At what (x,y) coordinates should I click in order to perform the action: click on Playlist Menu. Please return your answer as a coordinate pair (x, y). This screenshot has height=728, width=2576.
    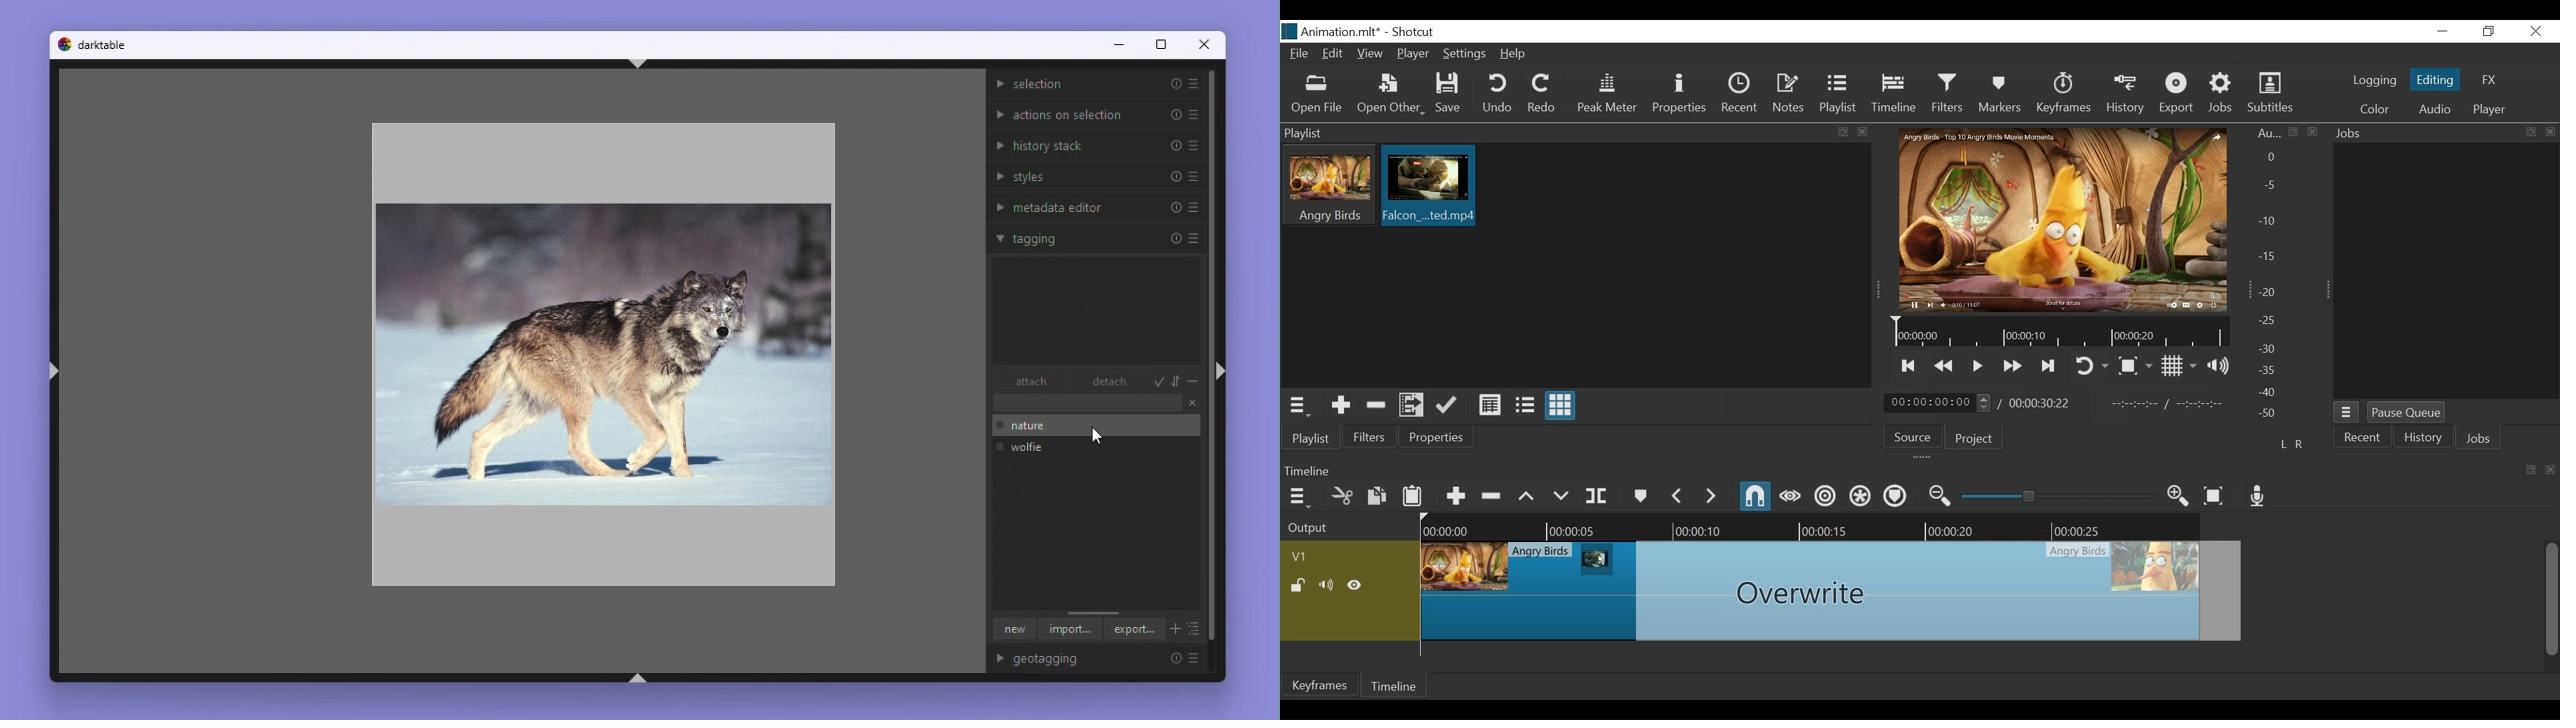
    Looking at the image, I should click on (1298, 405).